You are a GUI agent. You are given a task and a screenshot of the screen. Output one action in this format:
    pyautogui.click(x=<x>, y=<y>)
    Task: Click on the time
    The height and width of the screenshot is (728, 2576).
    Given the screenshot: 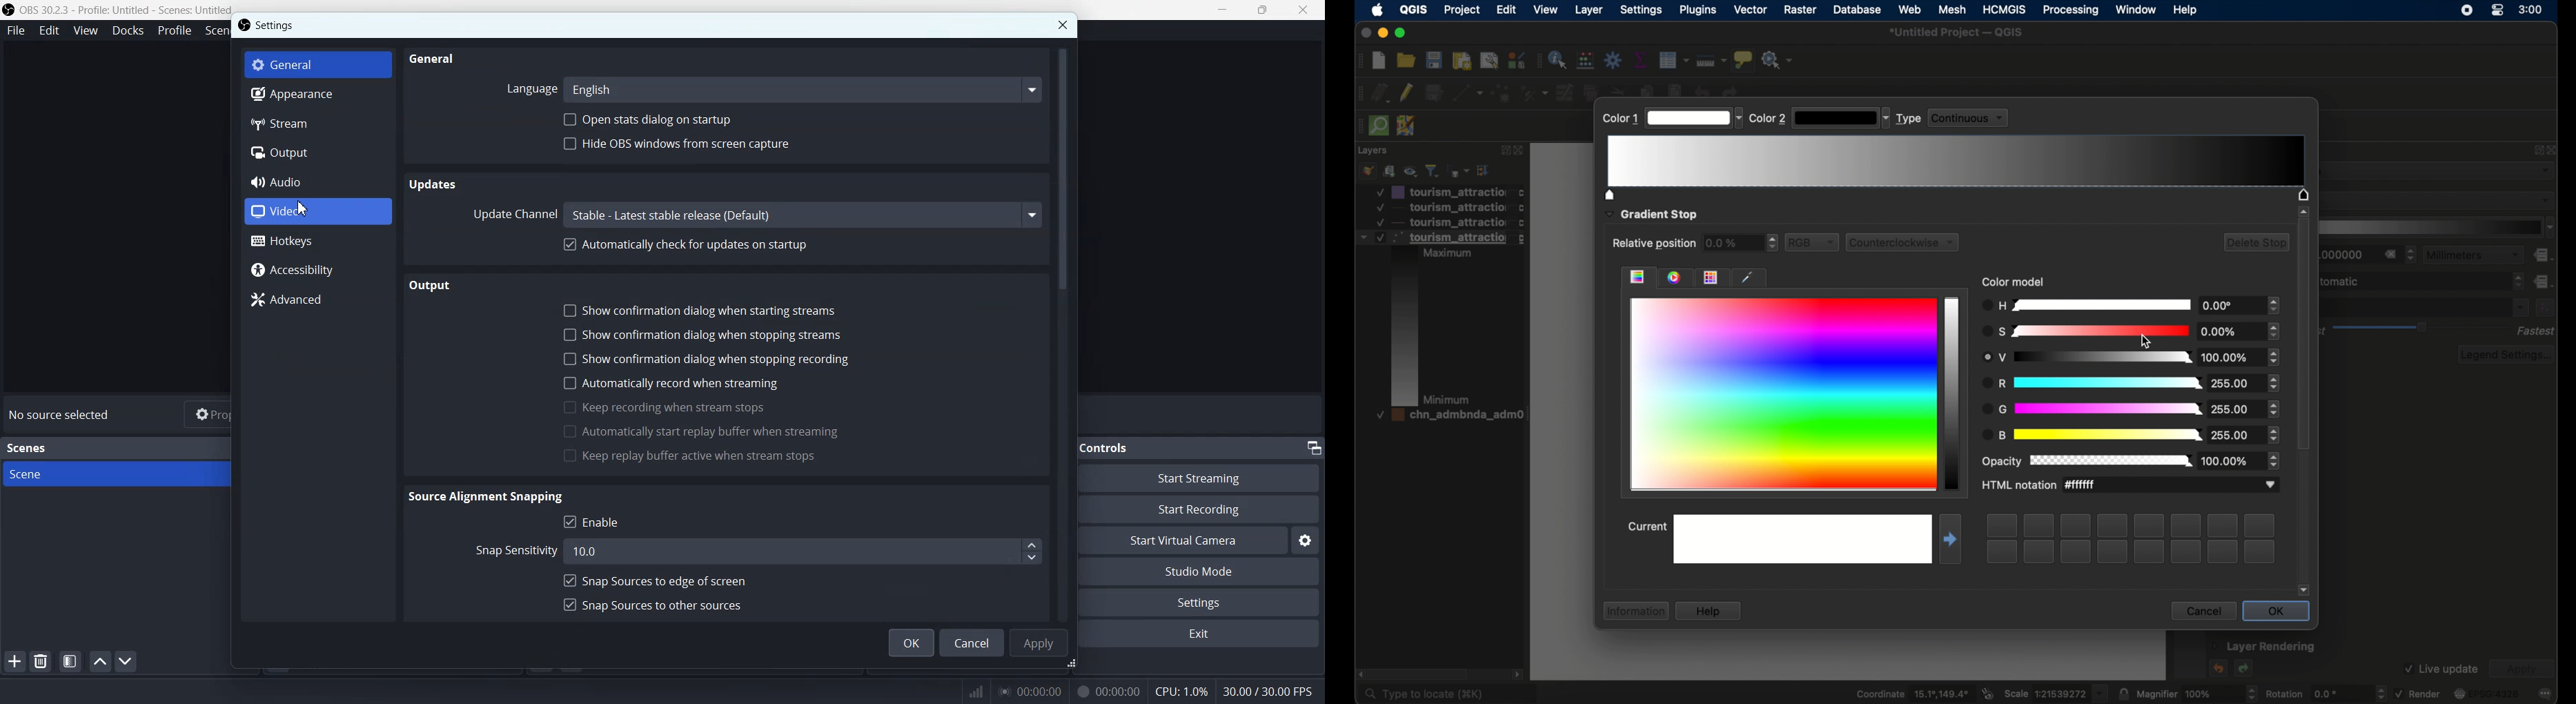 What is the action you would take?
    pyautogui.click(x=2531, y=11)
    